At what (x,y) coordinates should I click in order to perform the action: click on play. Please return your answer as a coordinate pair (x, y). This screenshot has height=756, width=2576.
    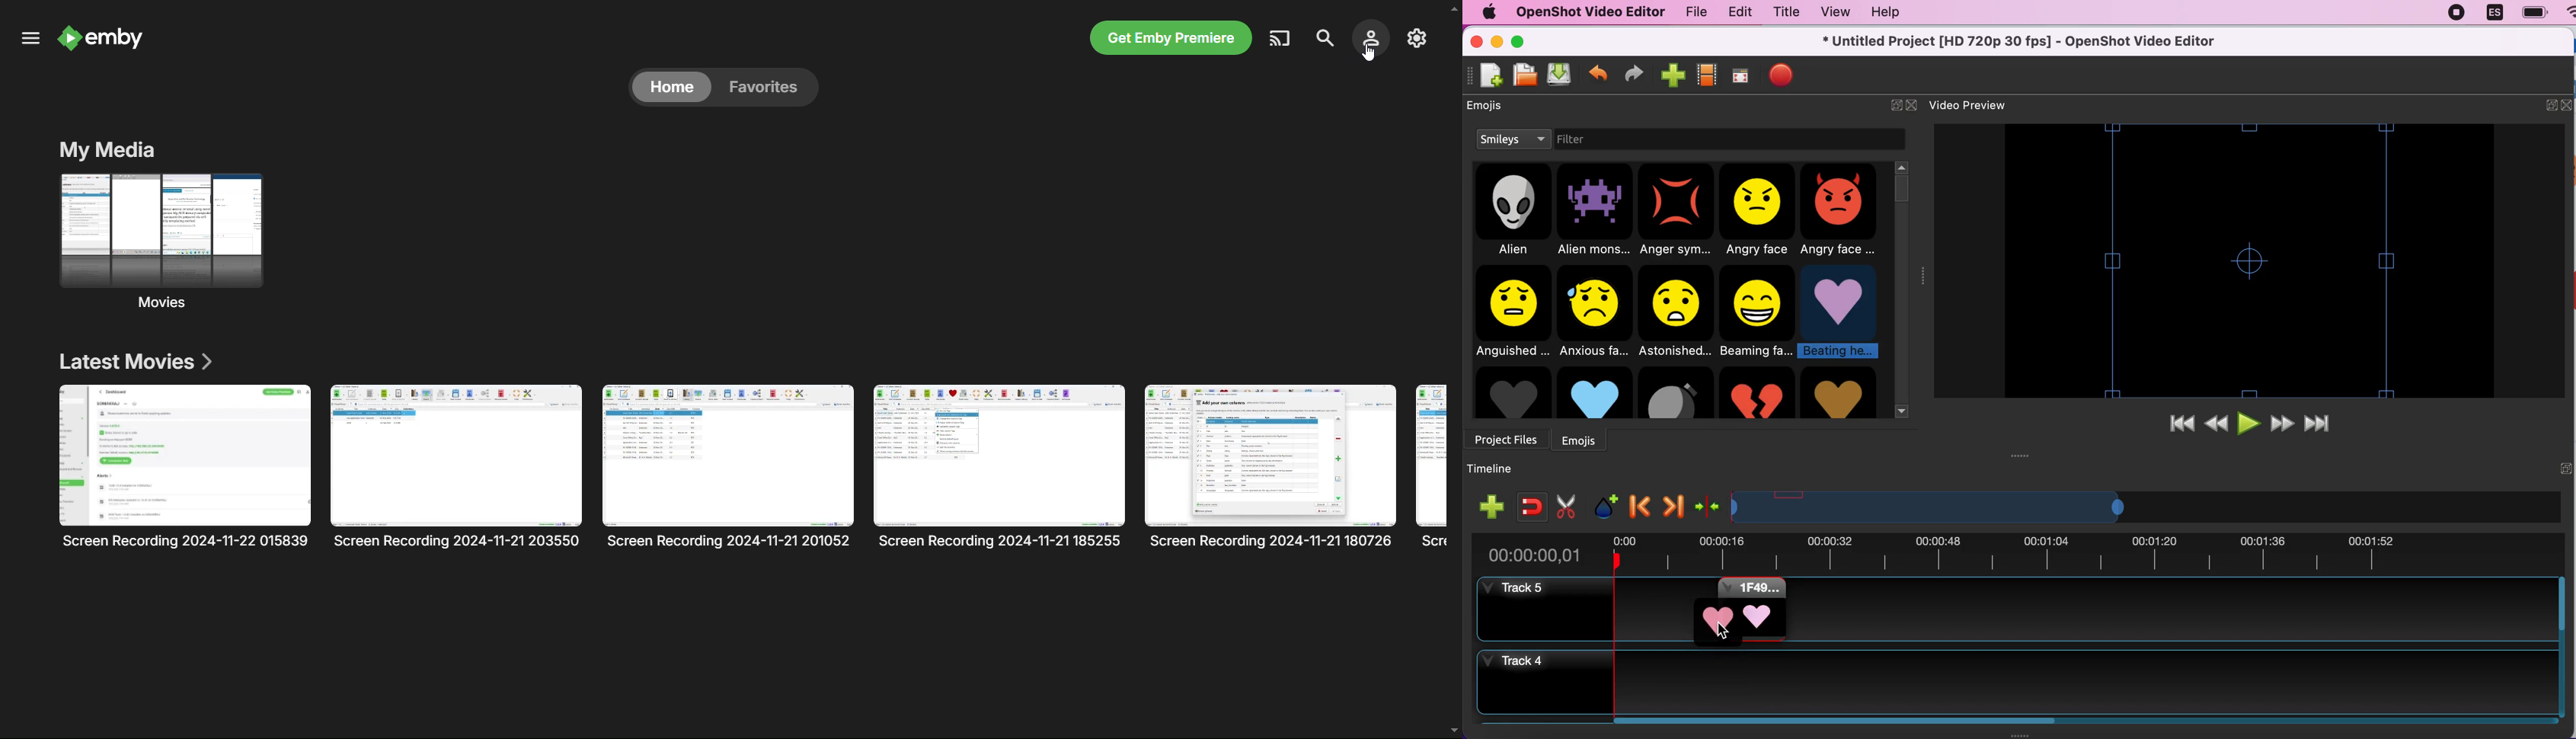
    Looking at the image, I should click on (2250, 422).